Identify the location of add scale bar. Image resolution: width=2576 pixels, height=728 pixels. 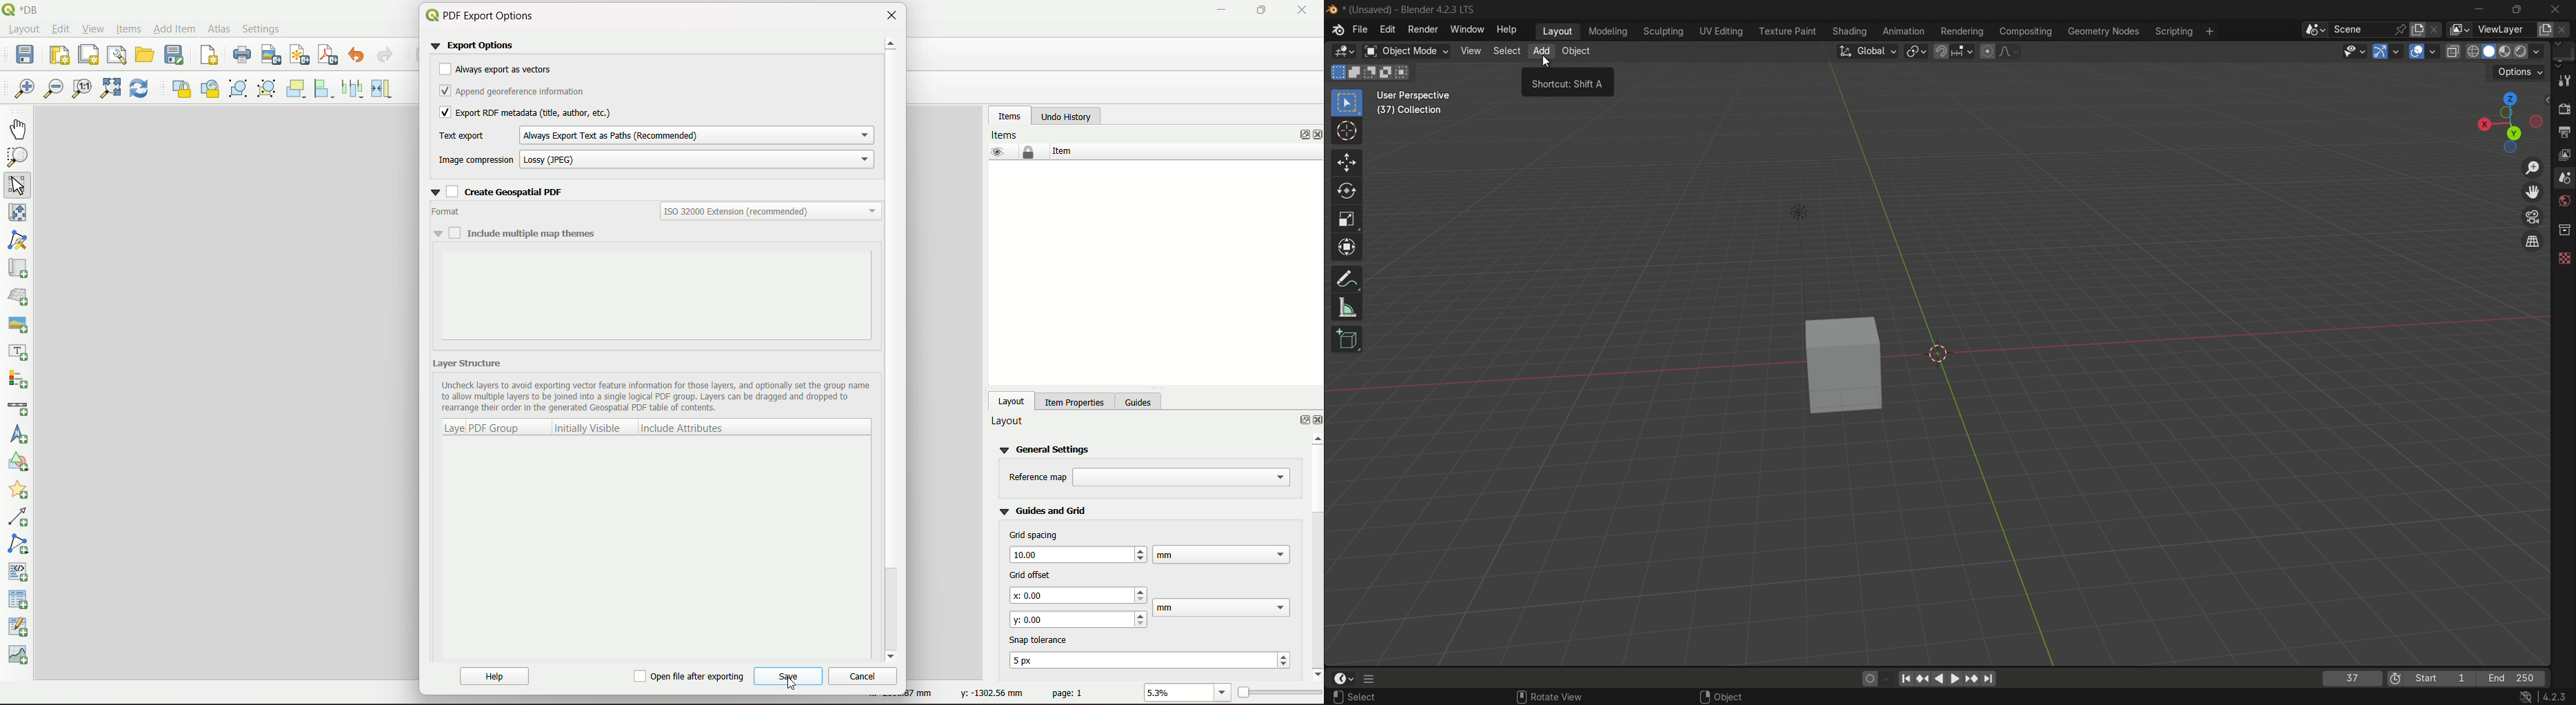
(18, 408).